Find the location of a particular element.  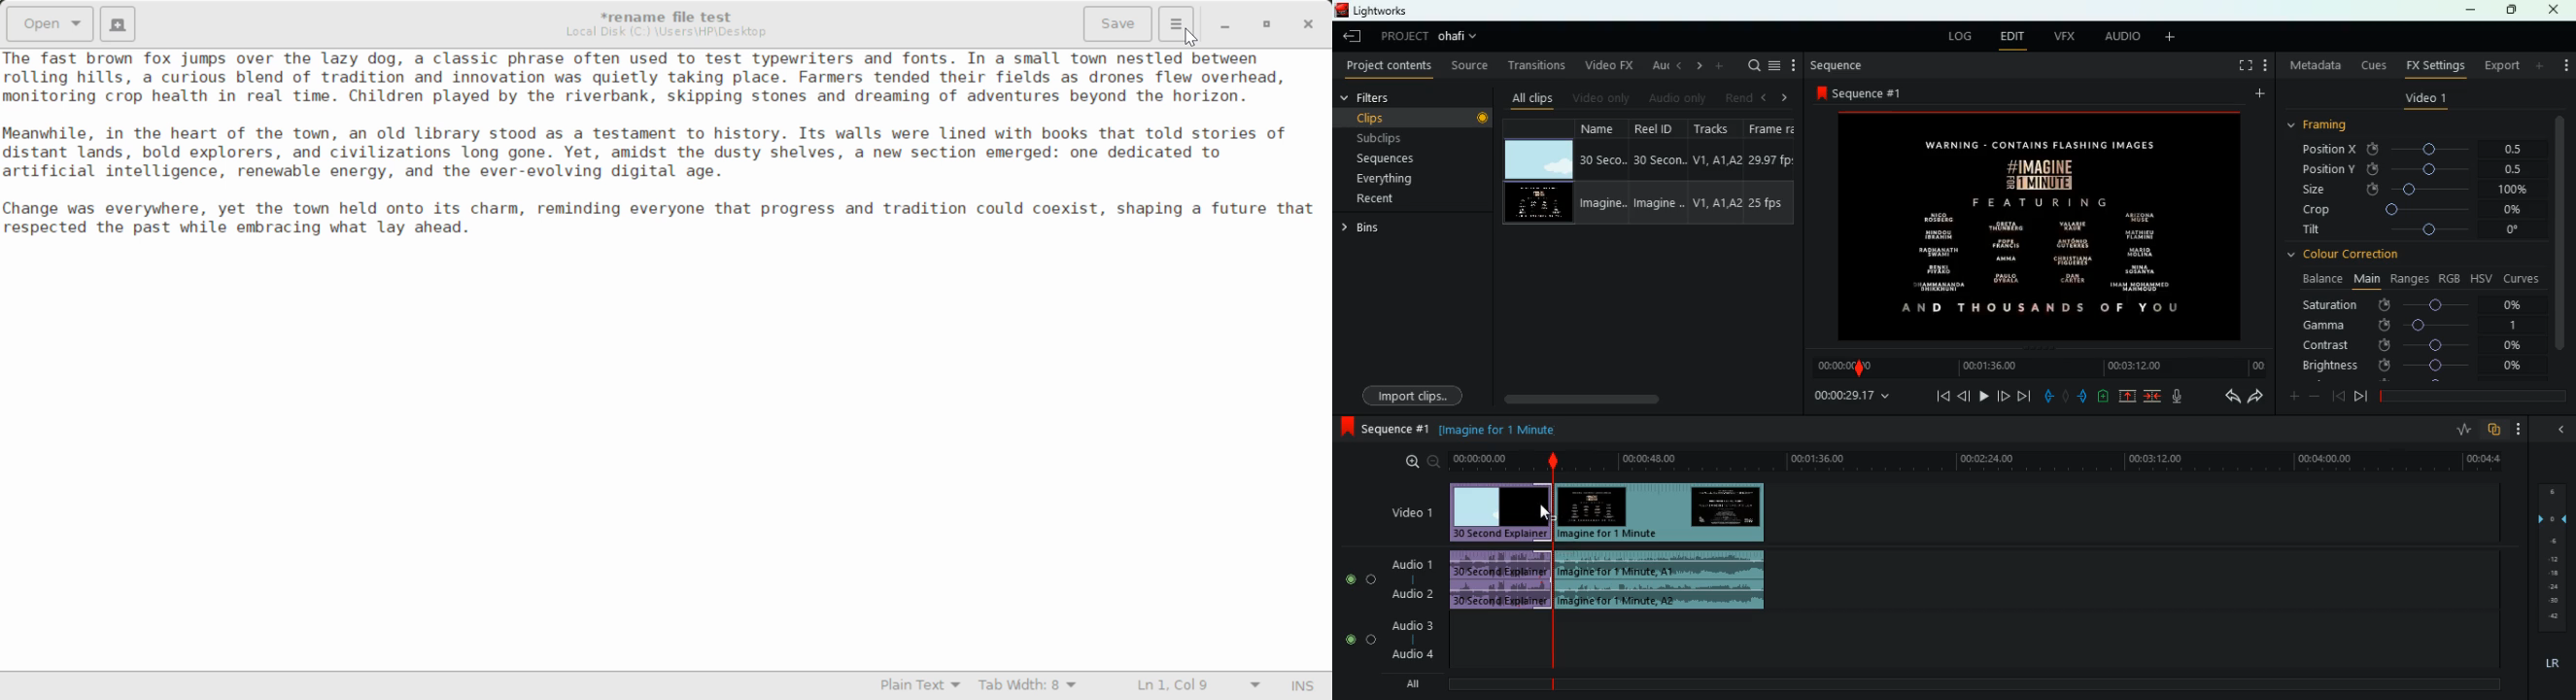

sequence is located at coordinates (1838, 65).